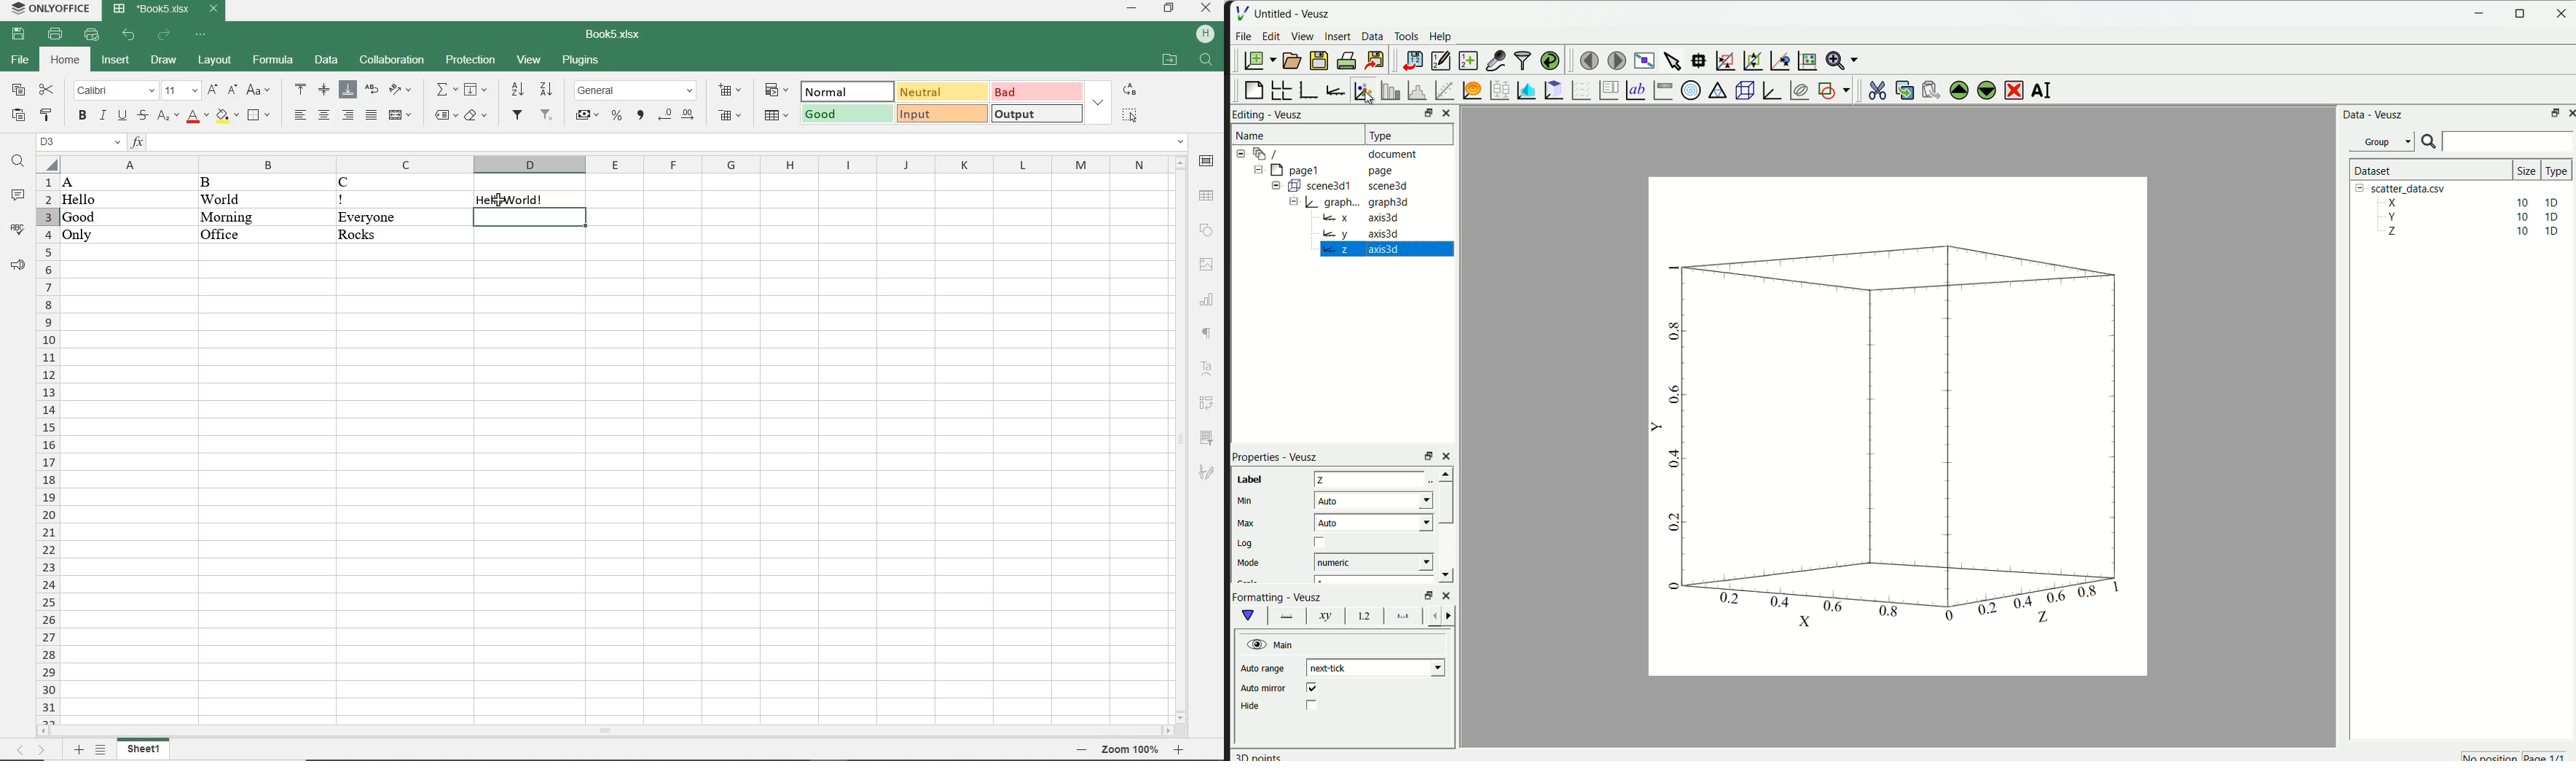 This screenshot has height=784, width=2576. Describe the element at coordinates (301, 114) in the screenshot. I see `ALIGN LEFT` at that location.